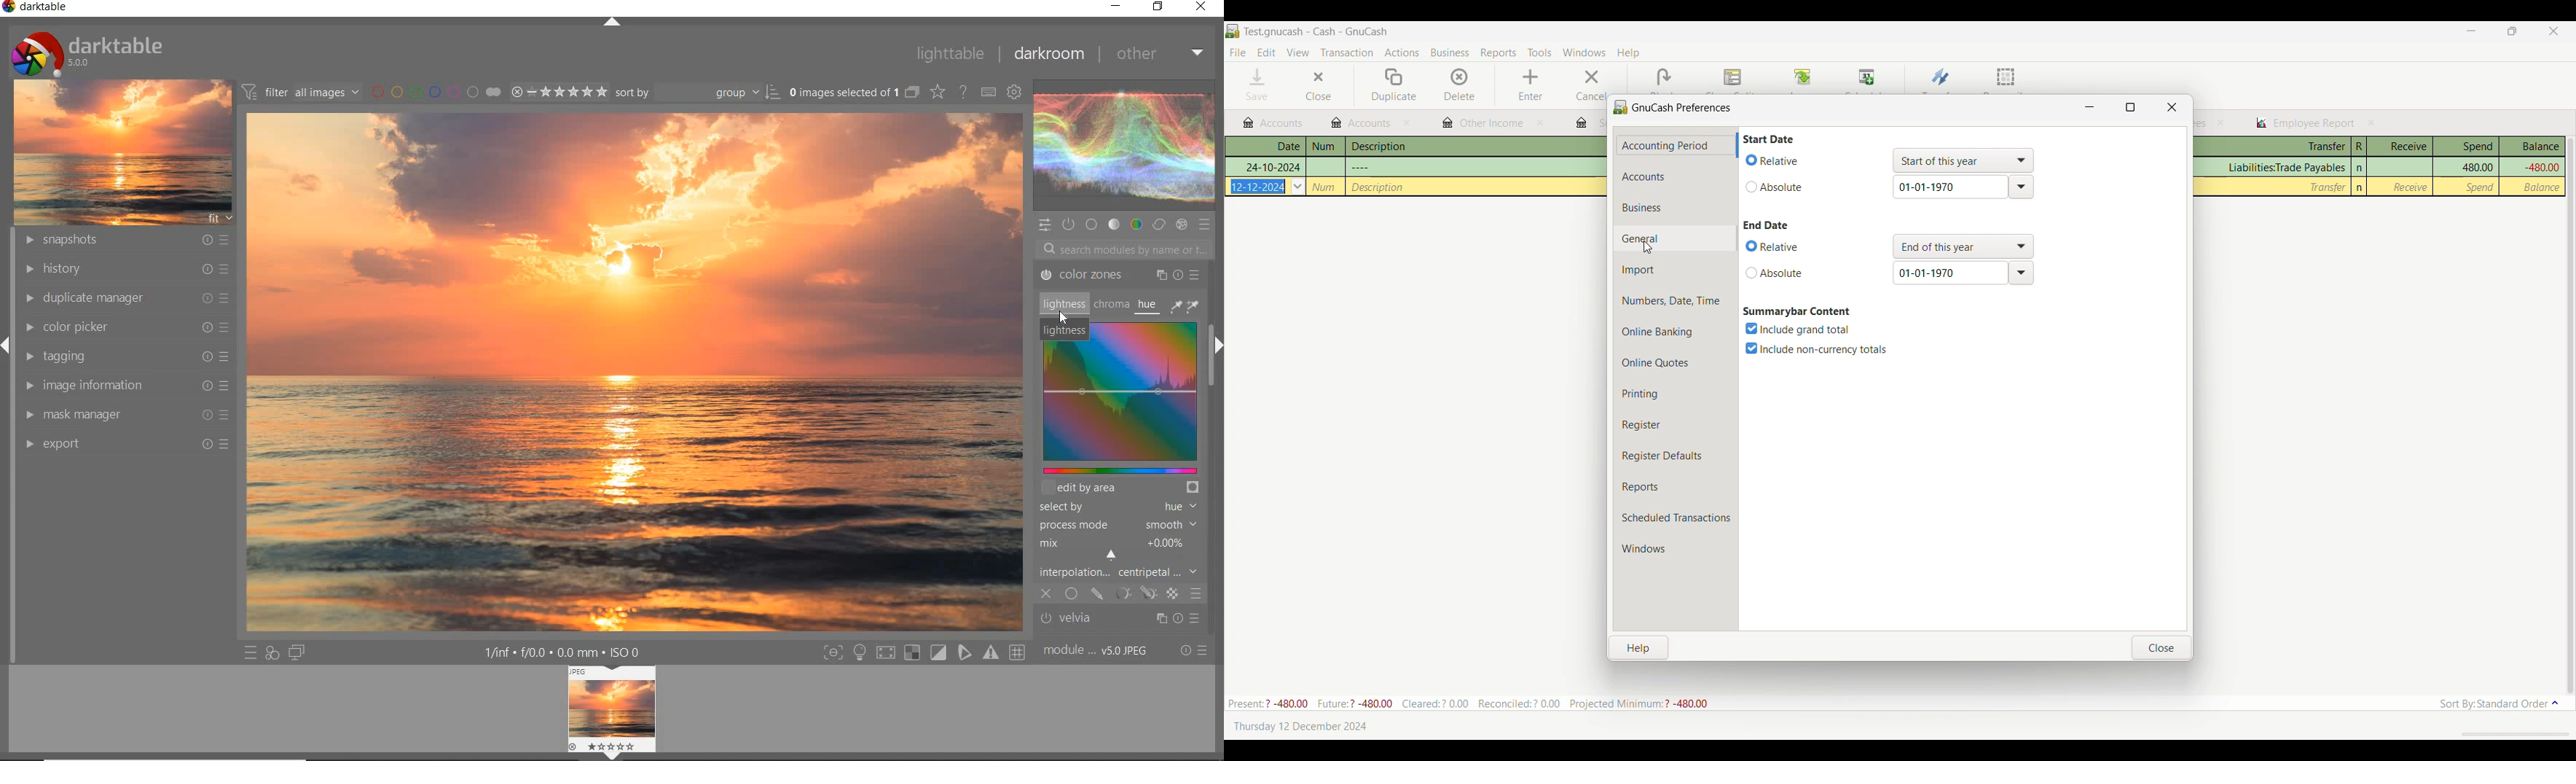  Describe the element at coordinates (1402, 52) in the screenshot. I see `Actions menu` at that location.